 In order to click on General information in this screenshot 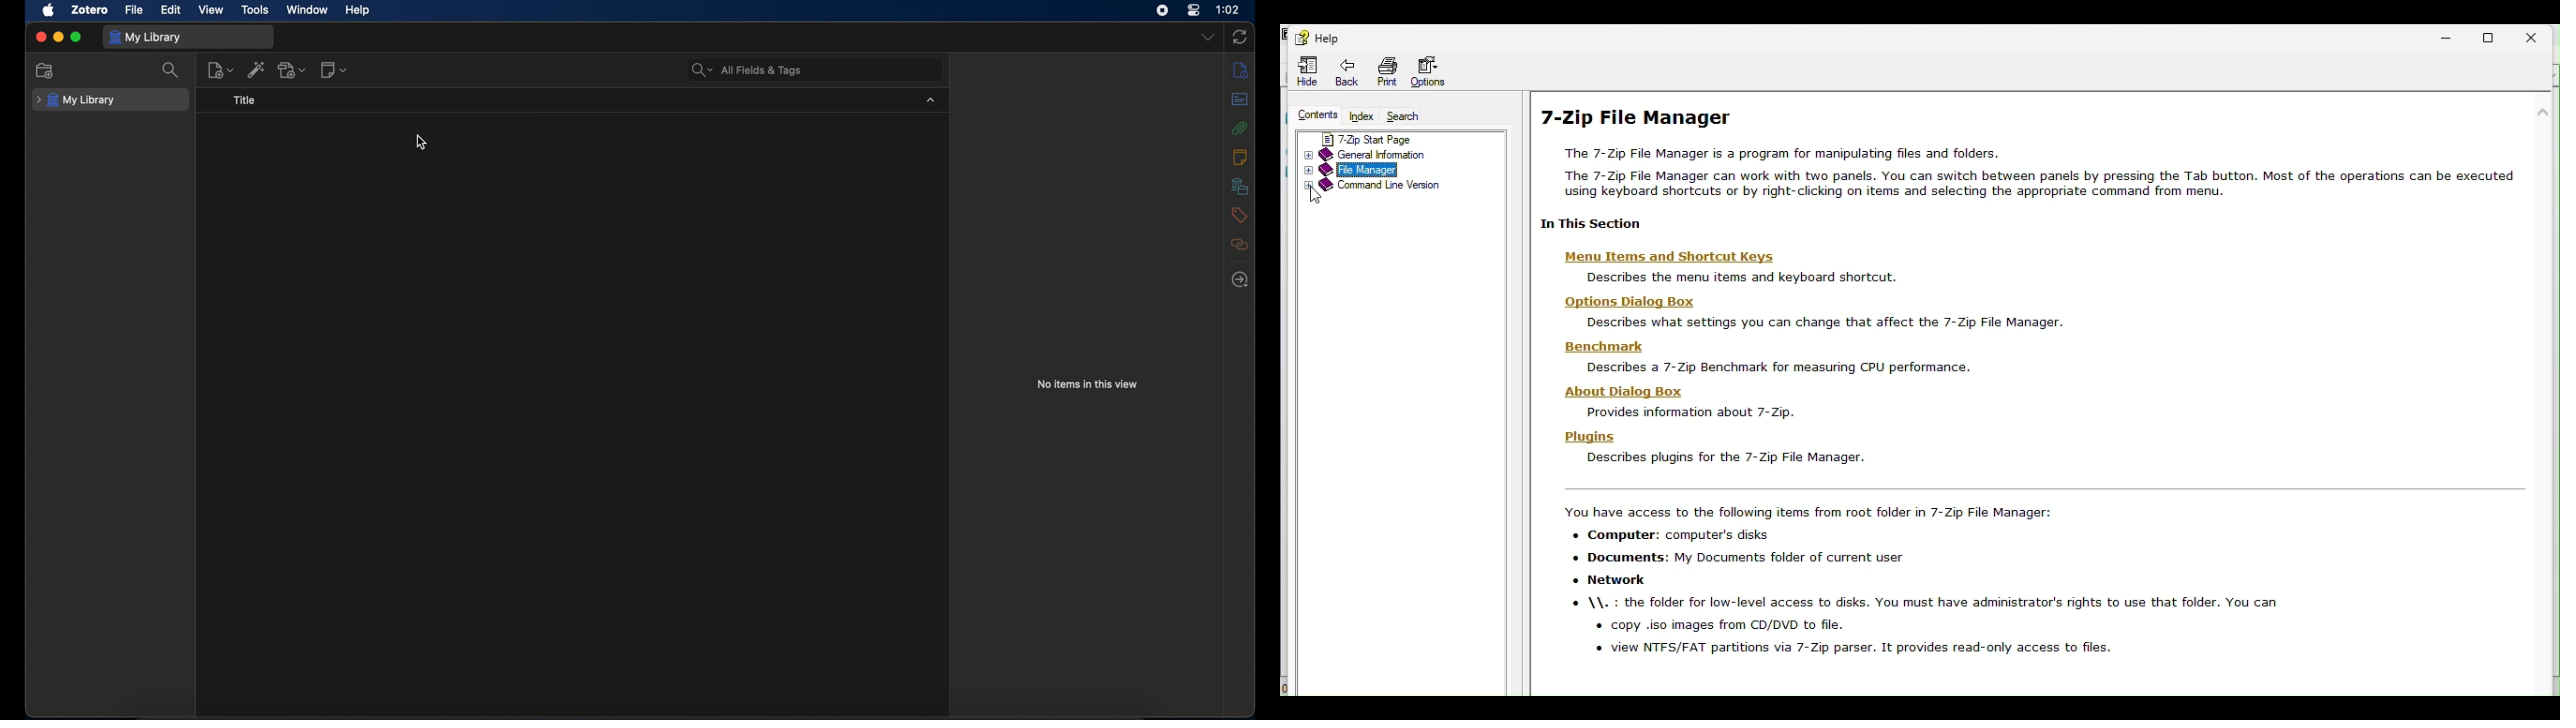, I will do `click(1394, 152)`.